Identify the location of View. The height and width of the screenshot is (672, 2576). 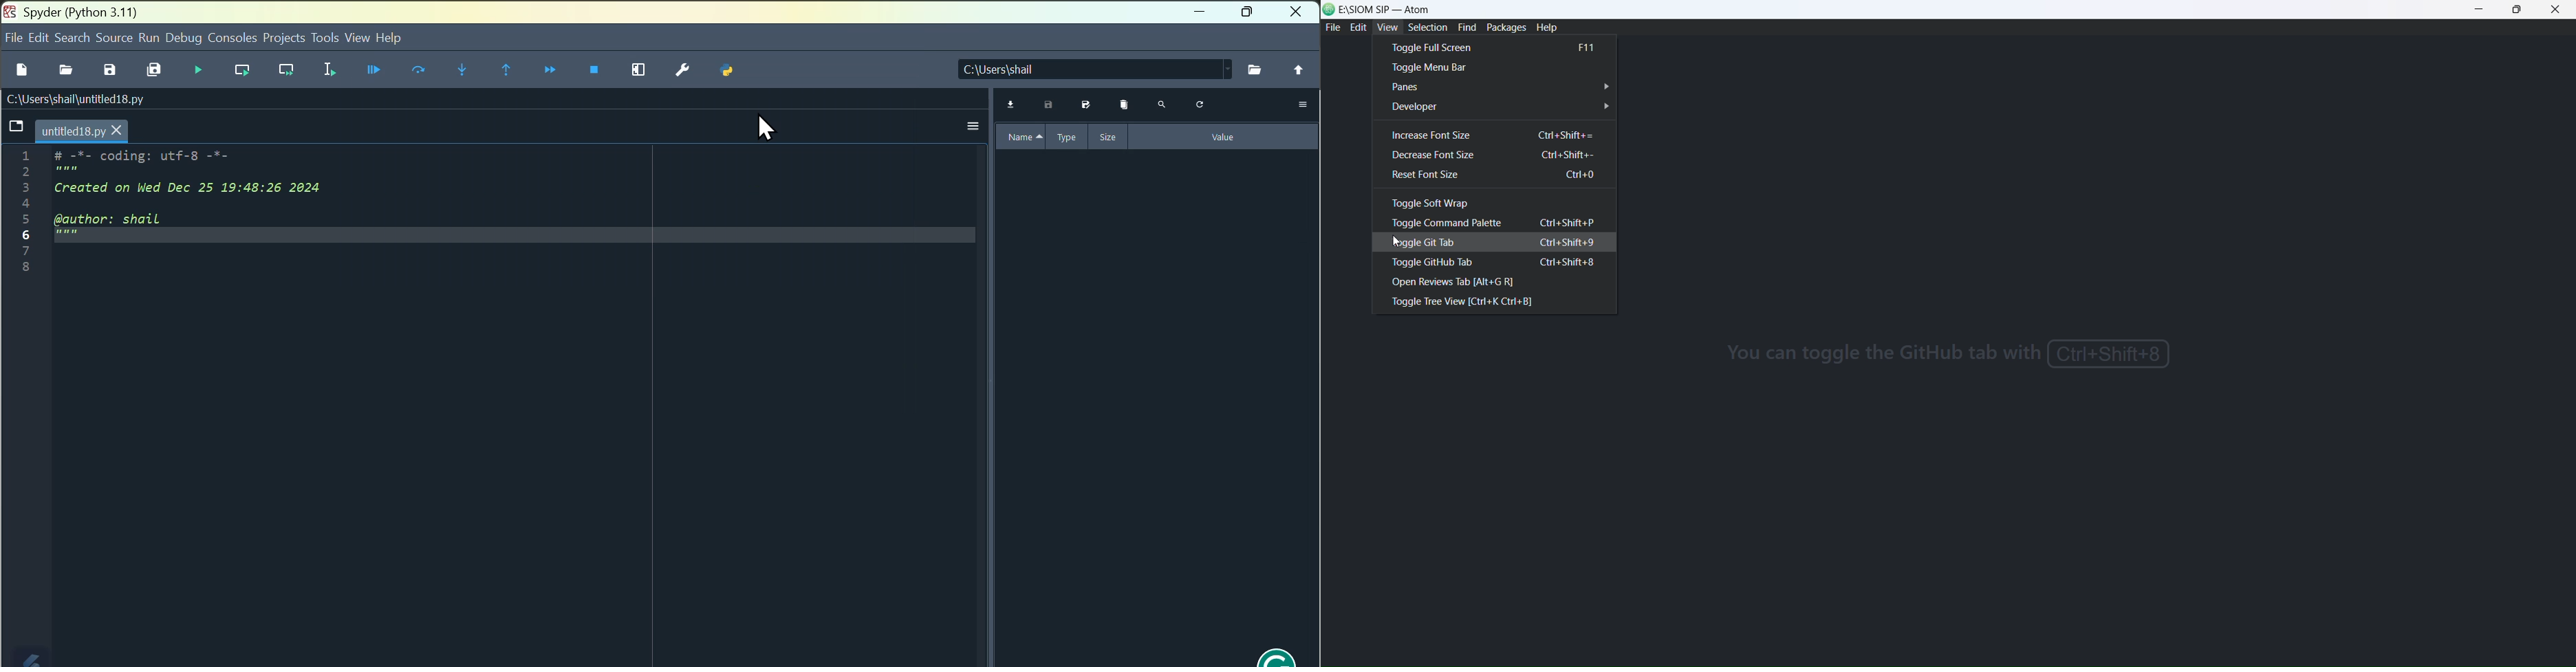
(359, 39).